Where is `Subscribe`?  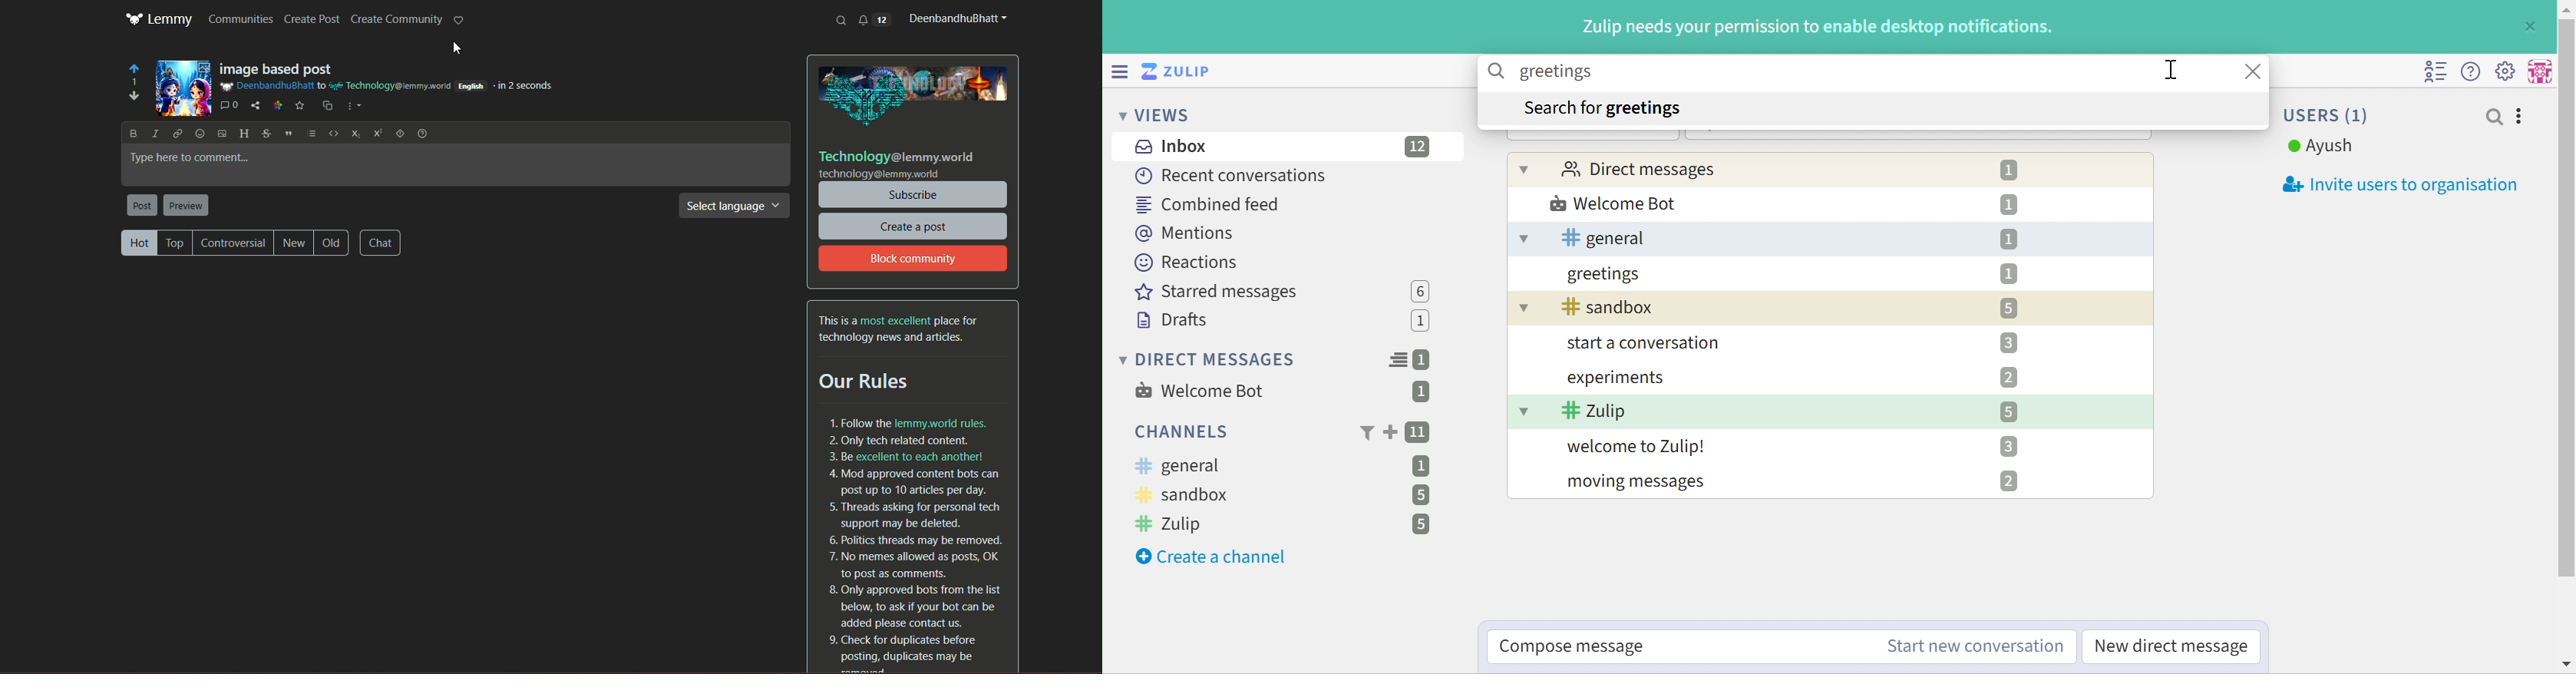 Subscribe is located at coordinates (915, 194).